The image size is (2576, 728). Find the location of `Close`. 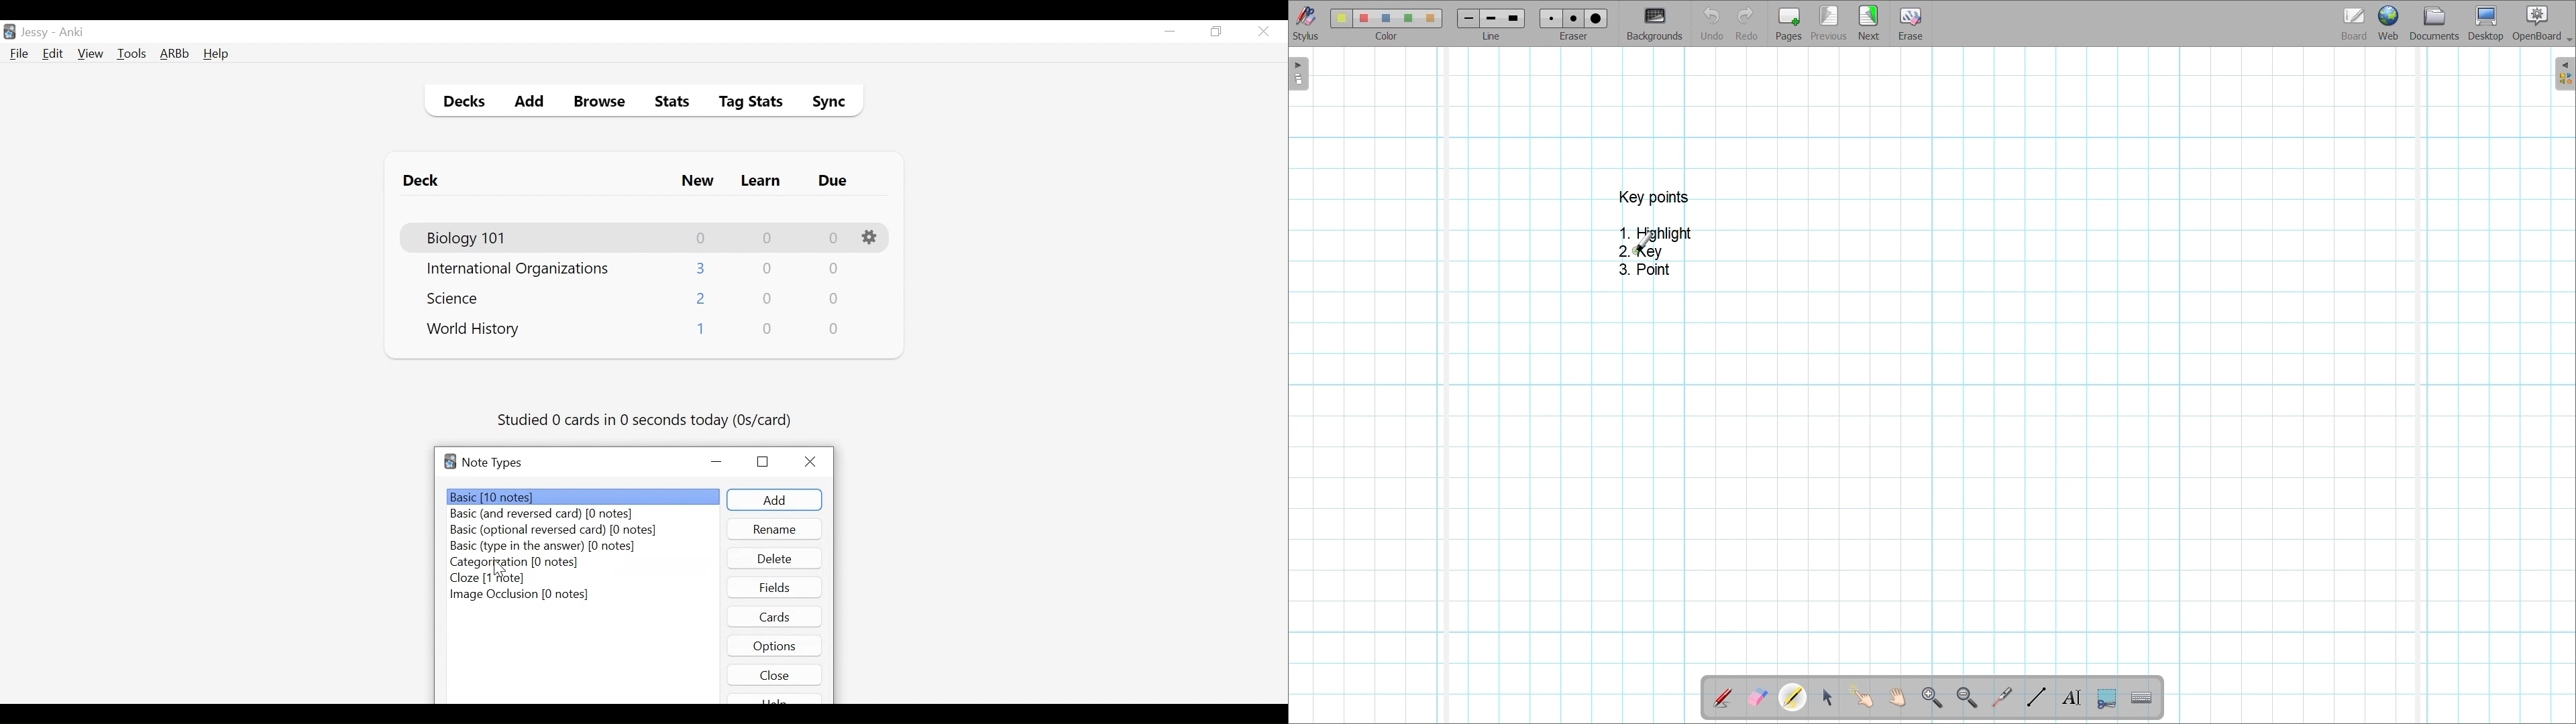

Close is located at coordinates (814, 462).